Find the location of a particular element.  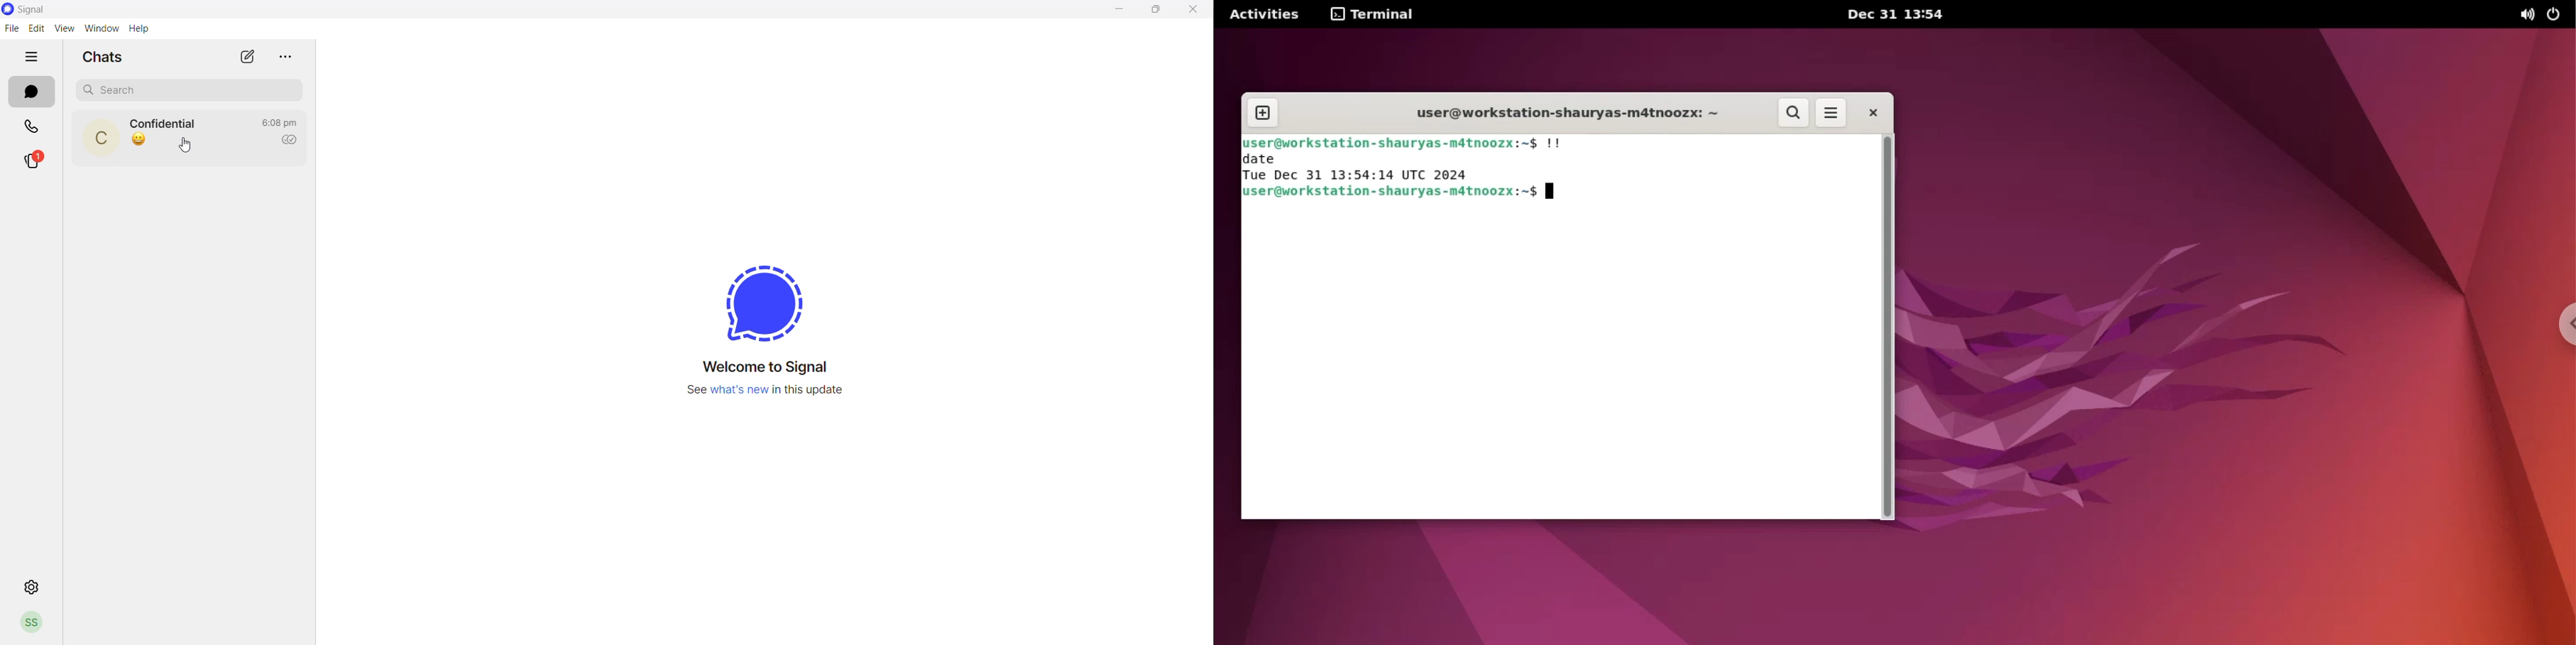

read recipient is located at coordinates (288, 141).